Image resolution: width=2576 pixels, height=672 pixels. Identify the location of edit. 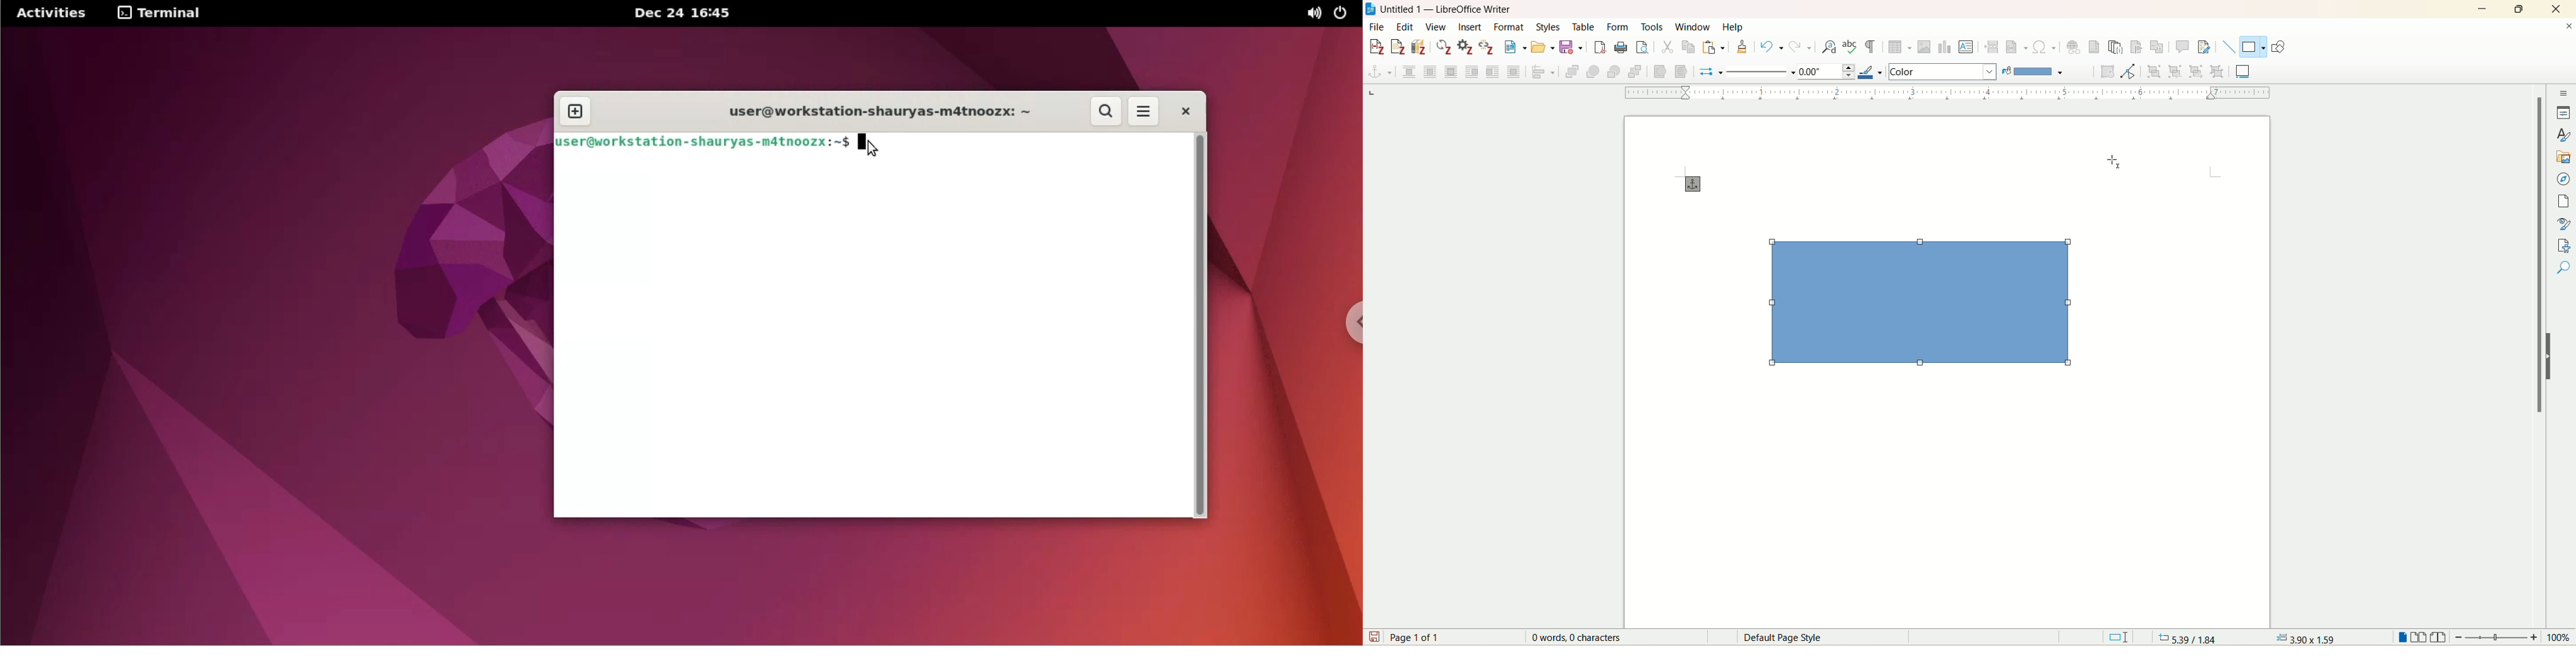
(1403, 27).